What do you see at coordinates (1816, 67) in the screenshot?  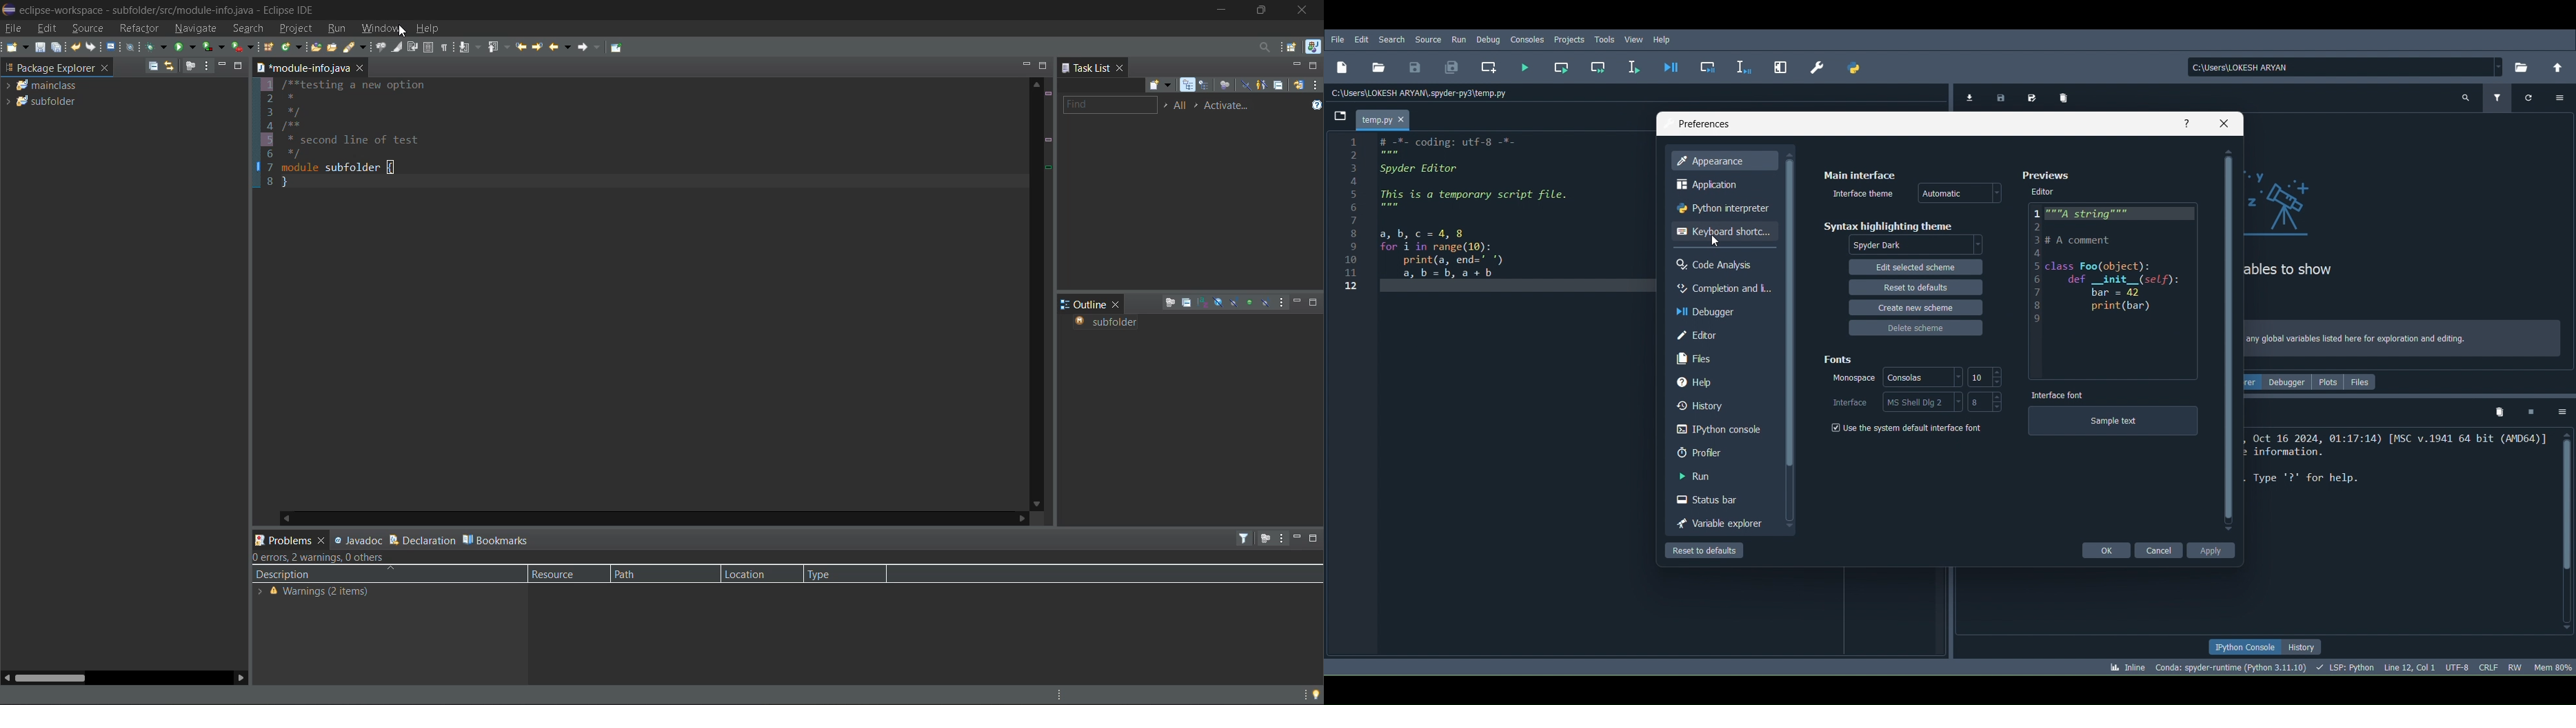 I see `Preferences` at bounding box center [1816, 67].